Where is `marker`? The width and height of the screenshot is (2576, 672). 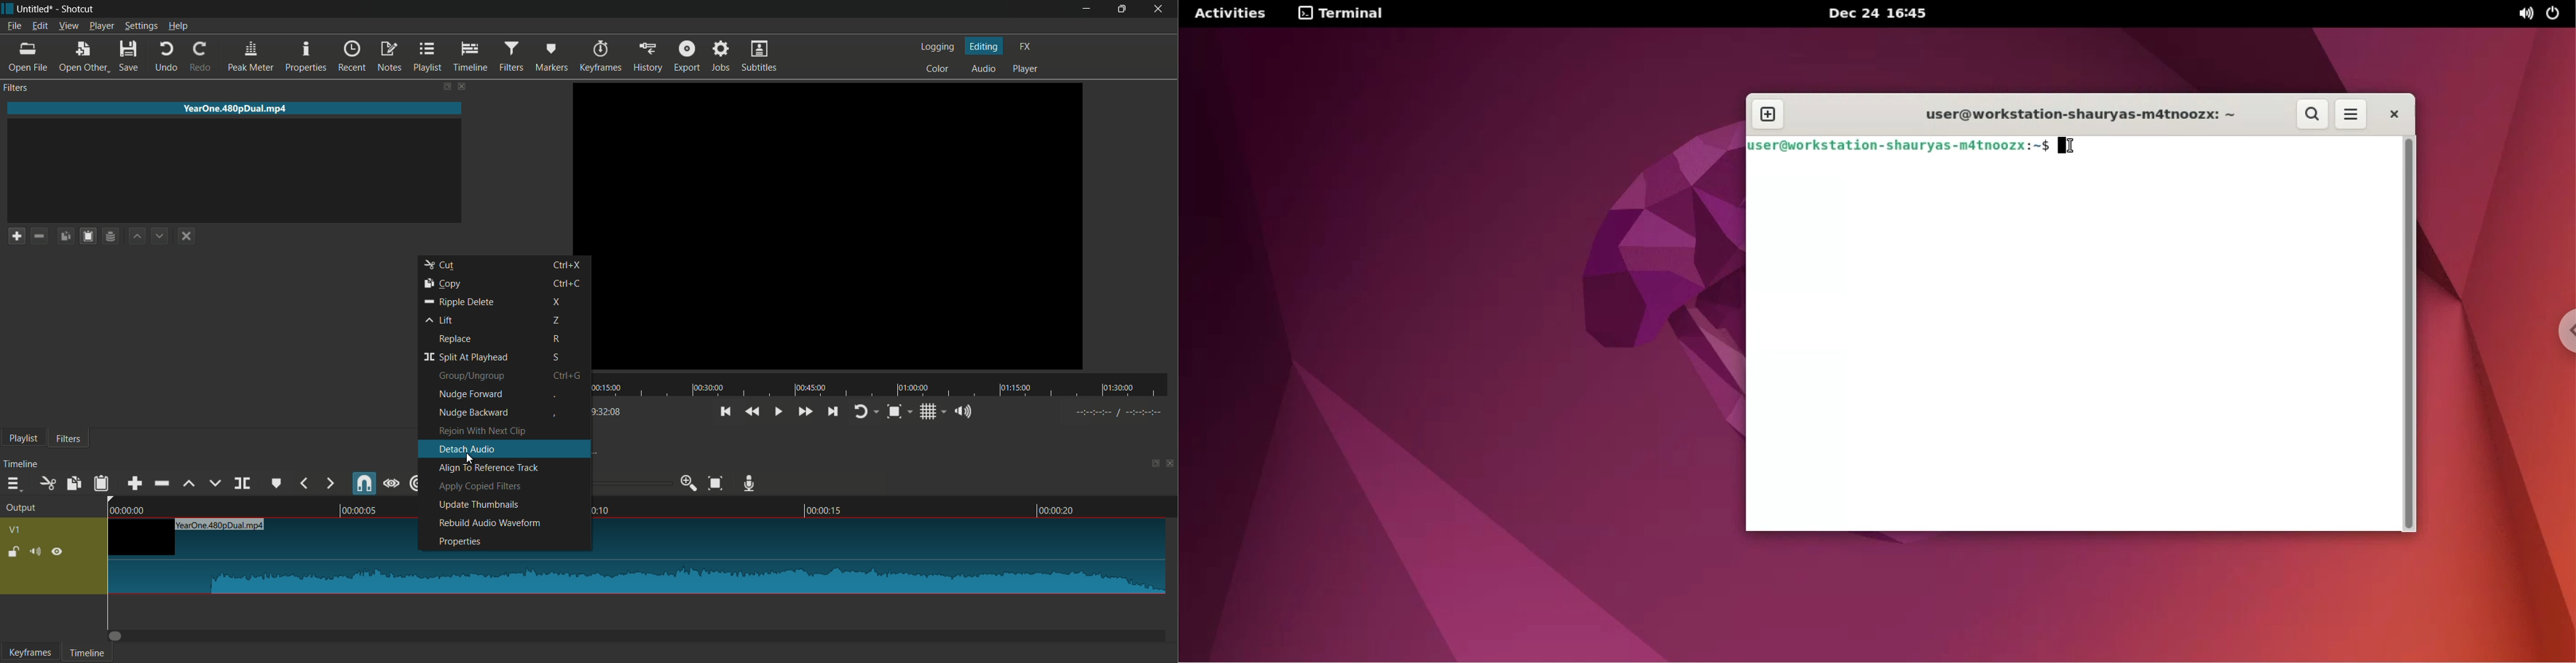 marker is located at coordinates (552, 56).